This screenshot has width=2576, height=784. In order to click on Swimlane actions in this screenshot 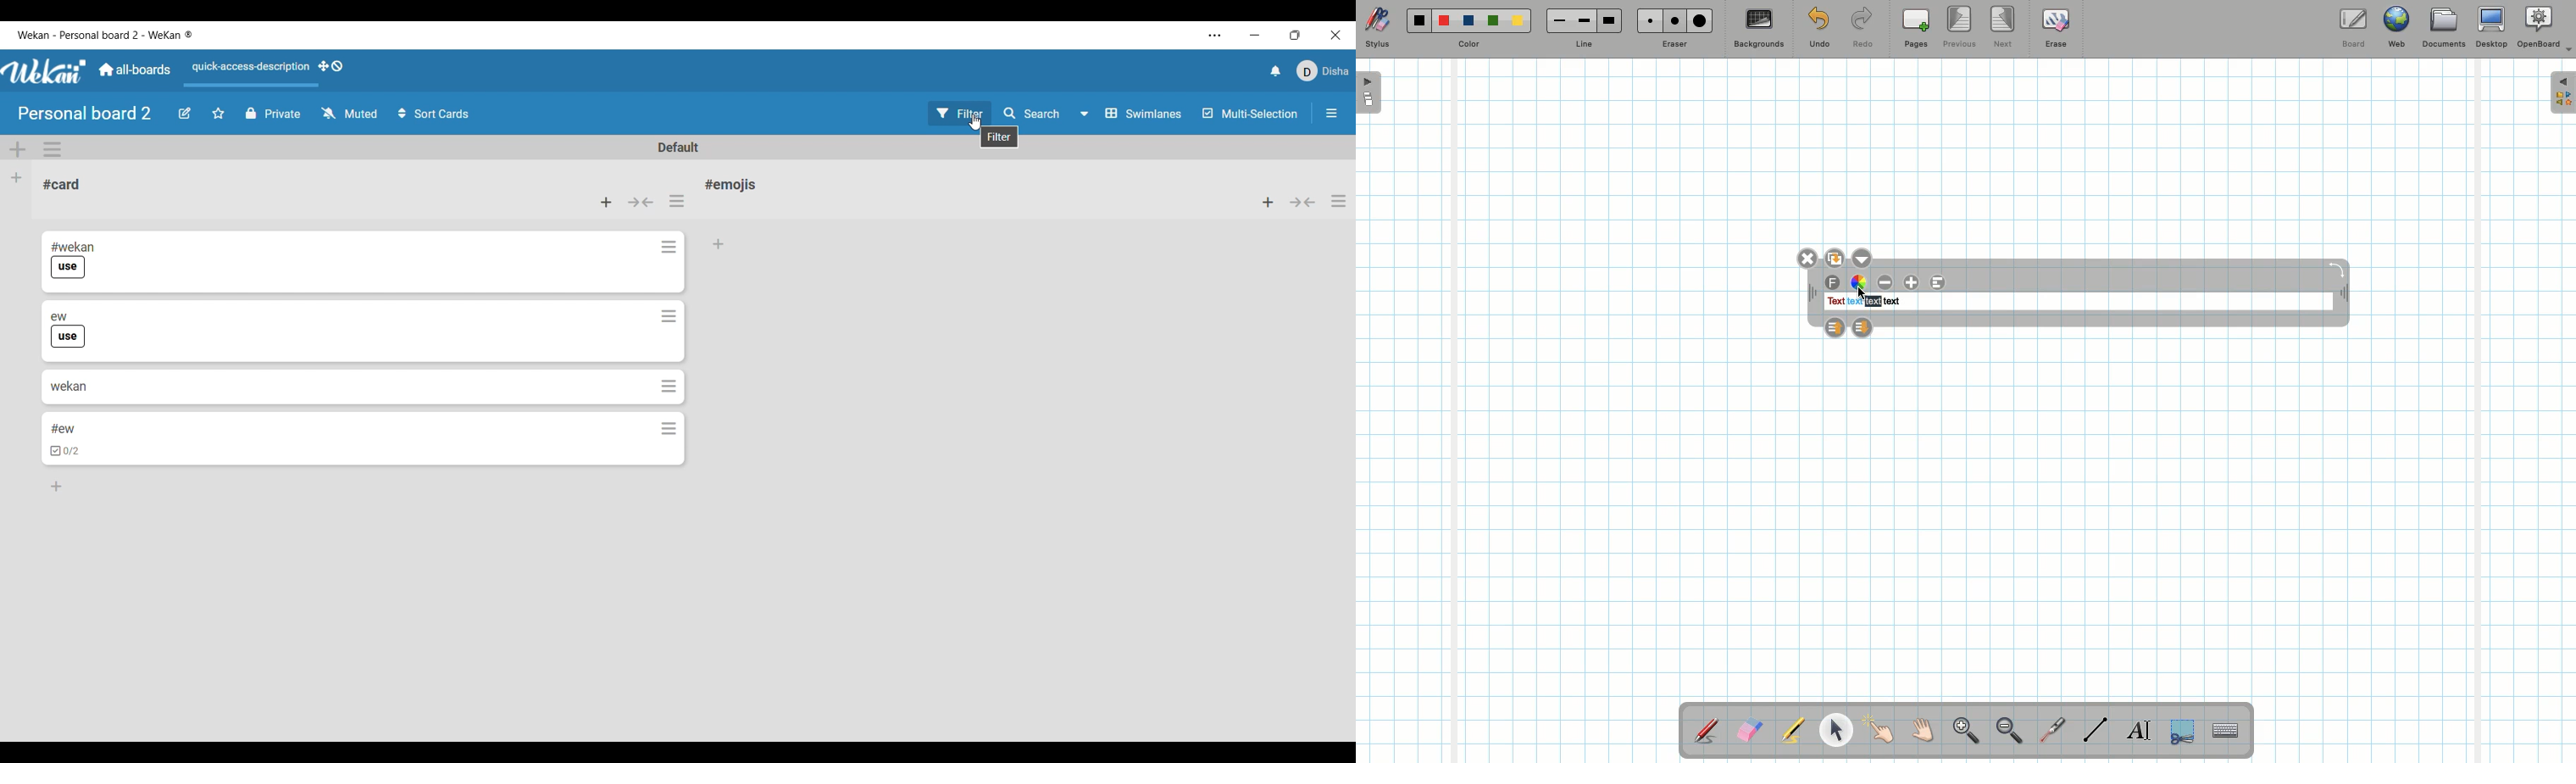, I will do `click(52, 149)`.